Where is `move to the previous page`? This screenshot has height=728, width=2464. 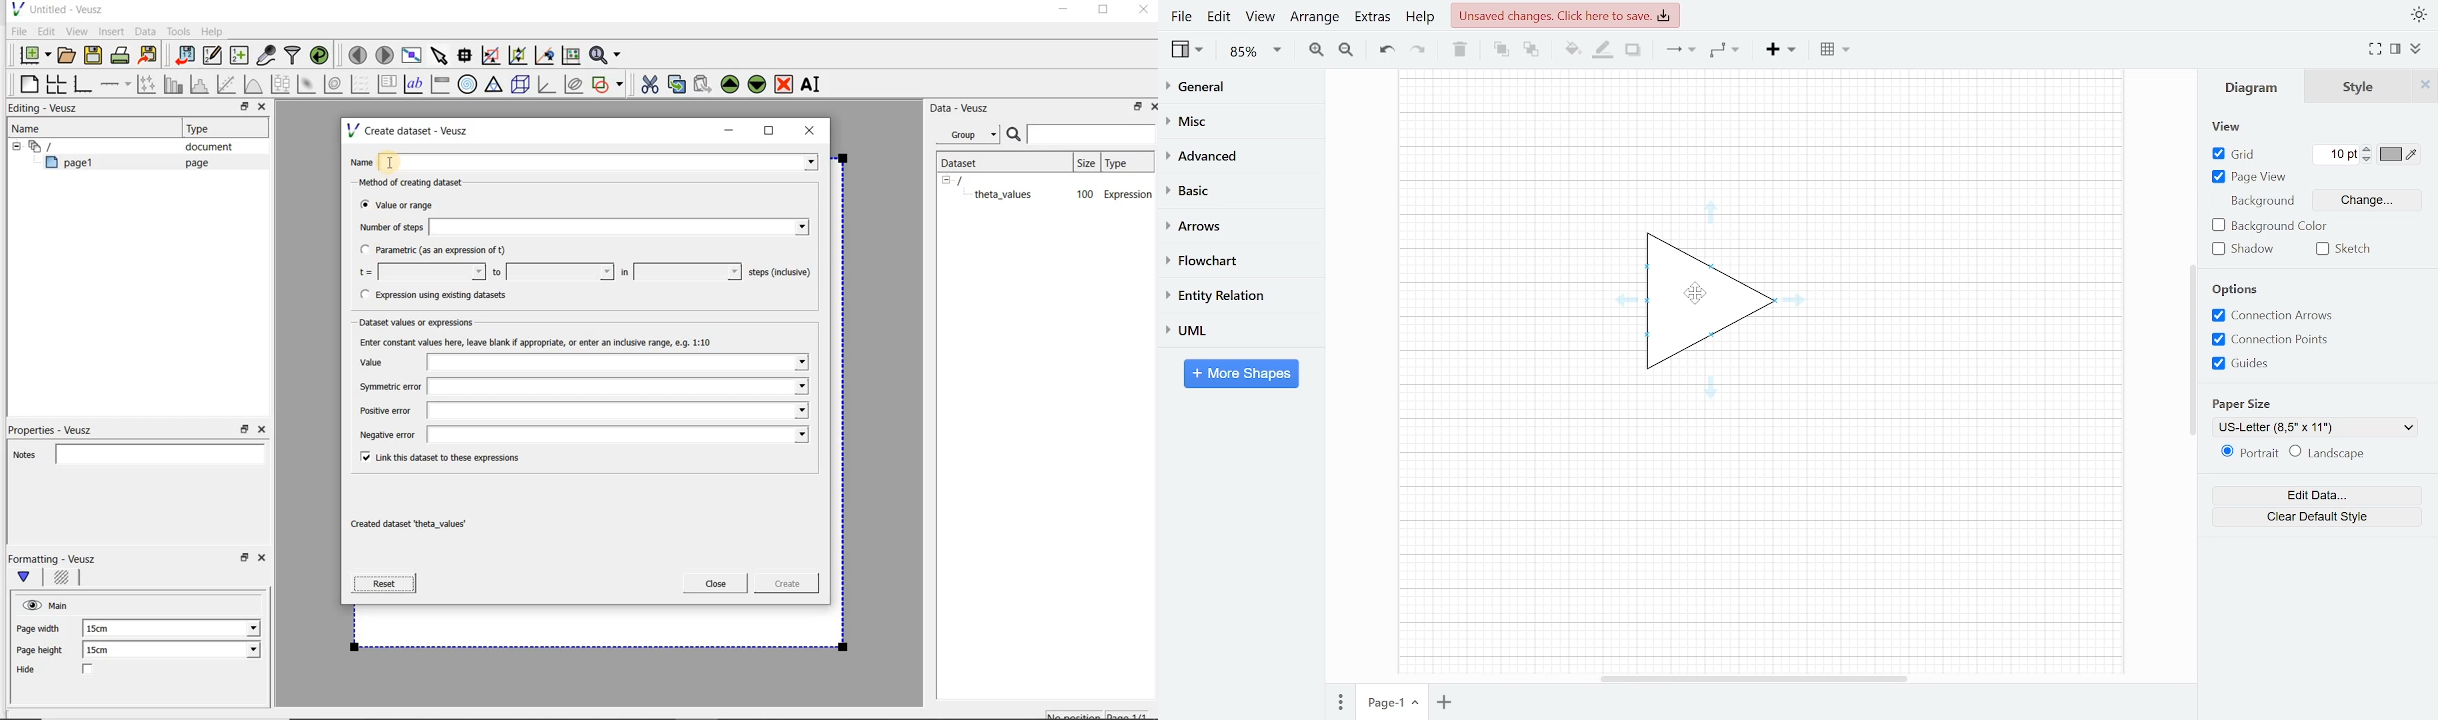
move to the previous page is located at coordinates (359, 53).